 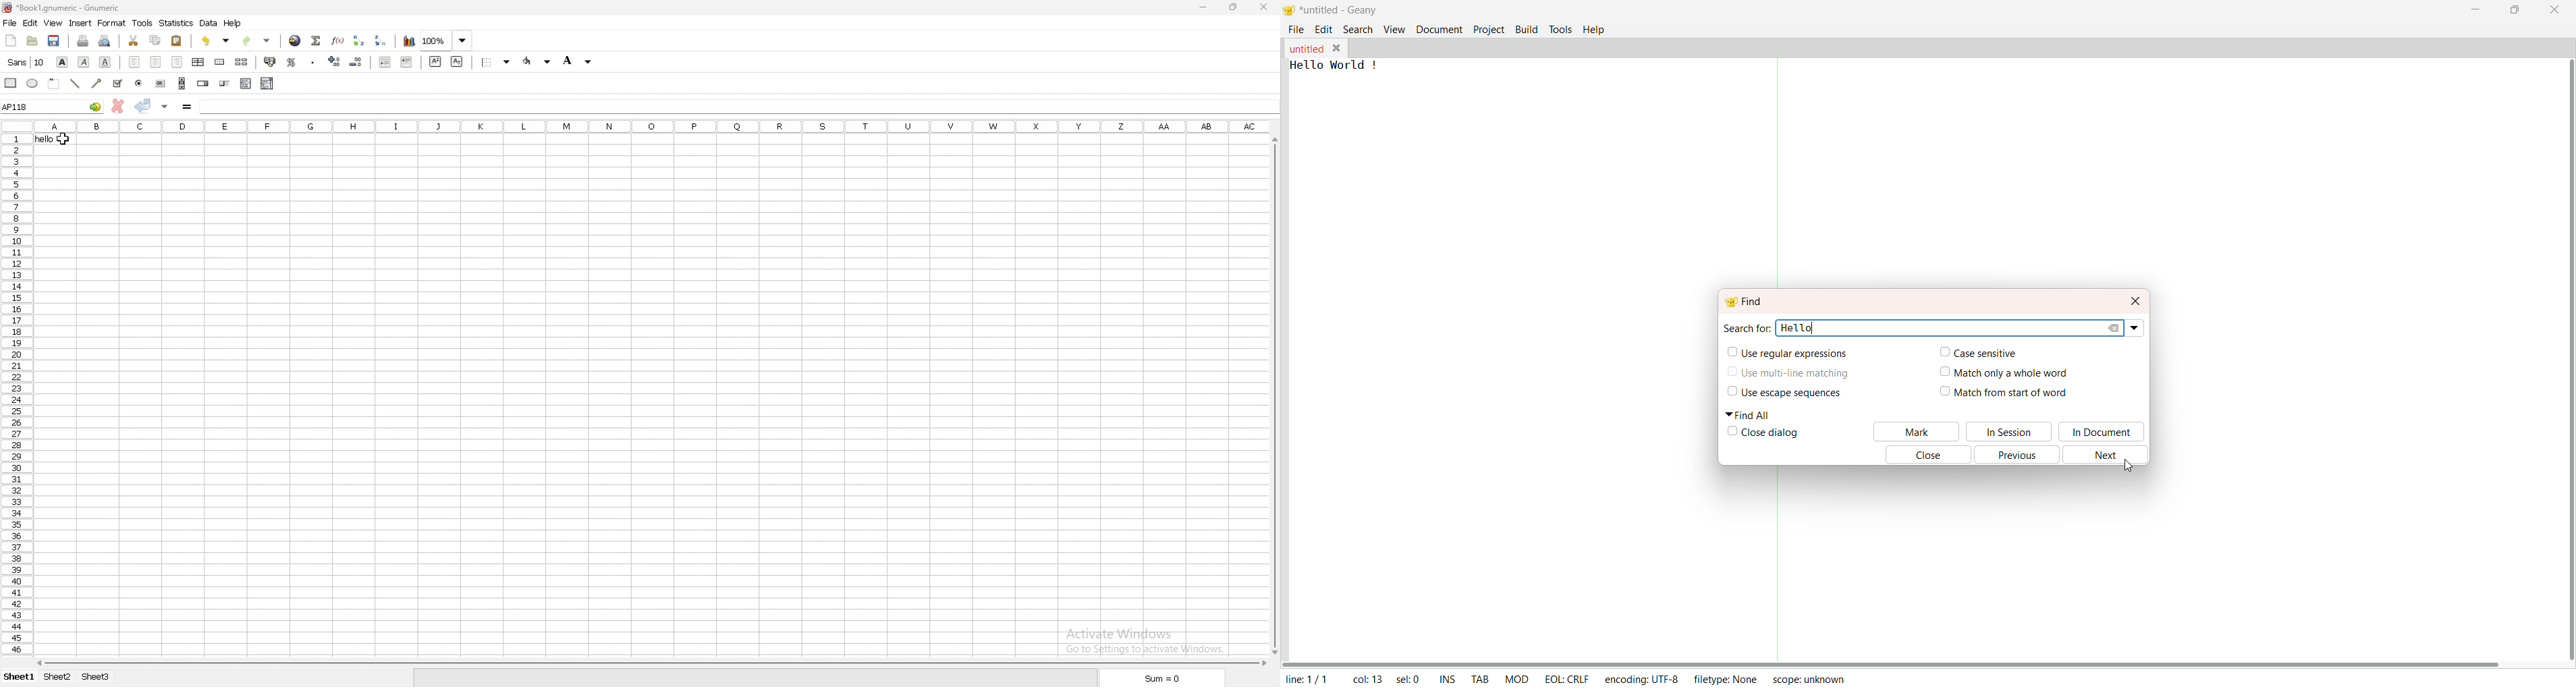 I want to click on subscript, so click(x=456, y=61).